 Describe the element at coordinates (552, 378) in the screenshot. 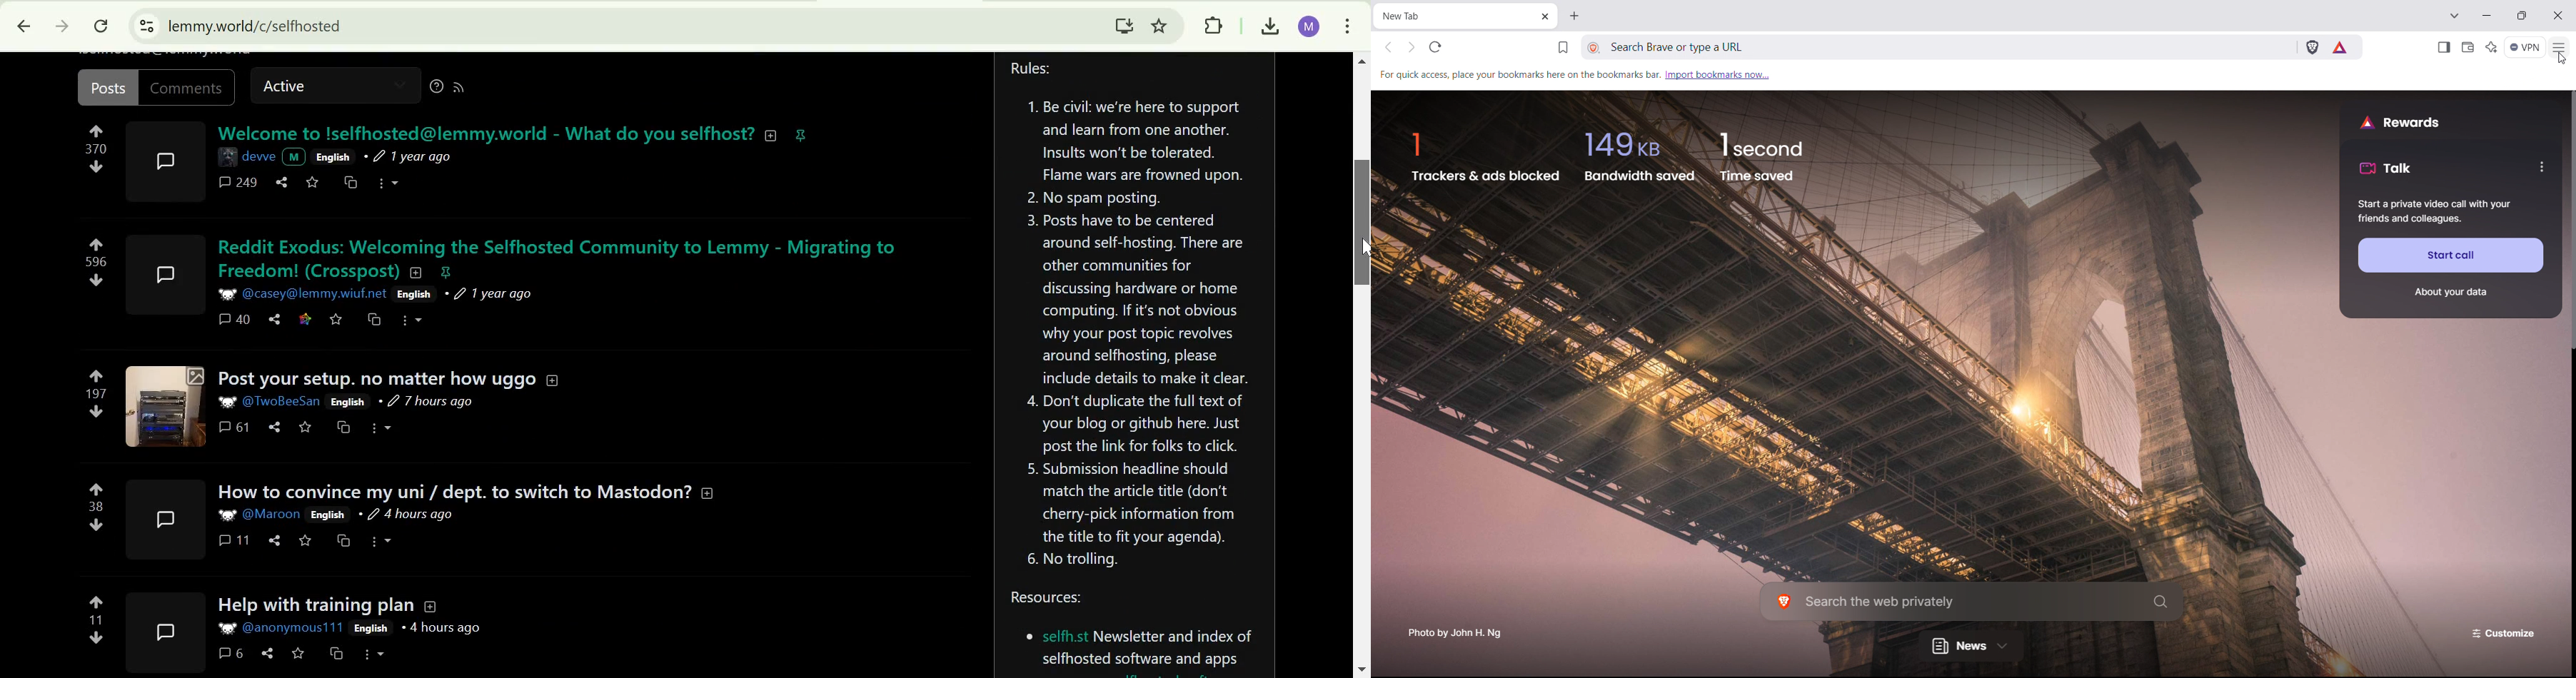

I see `collapse` at that location.